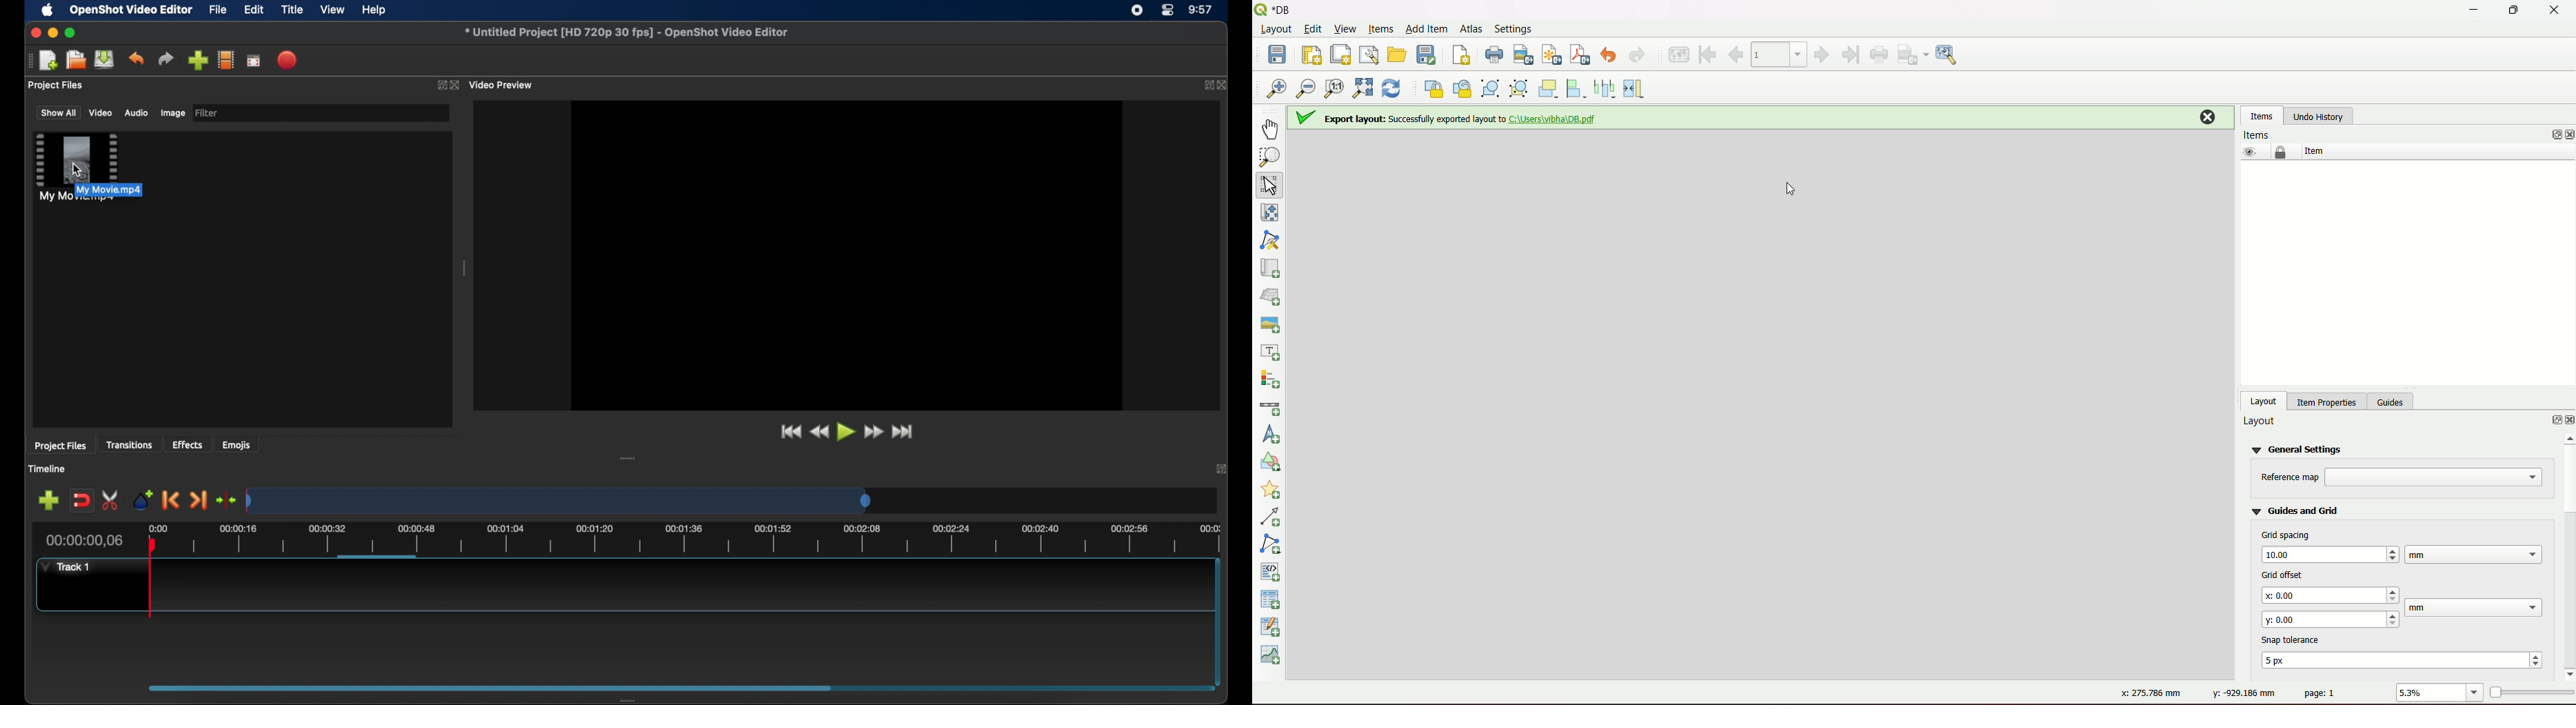 The width and height of the screenshot is (2576, 728). Describe the element at coordinates (254, 60) in the screenshot. I see `full screen` at that location.